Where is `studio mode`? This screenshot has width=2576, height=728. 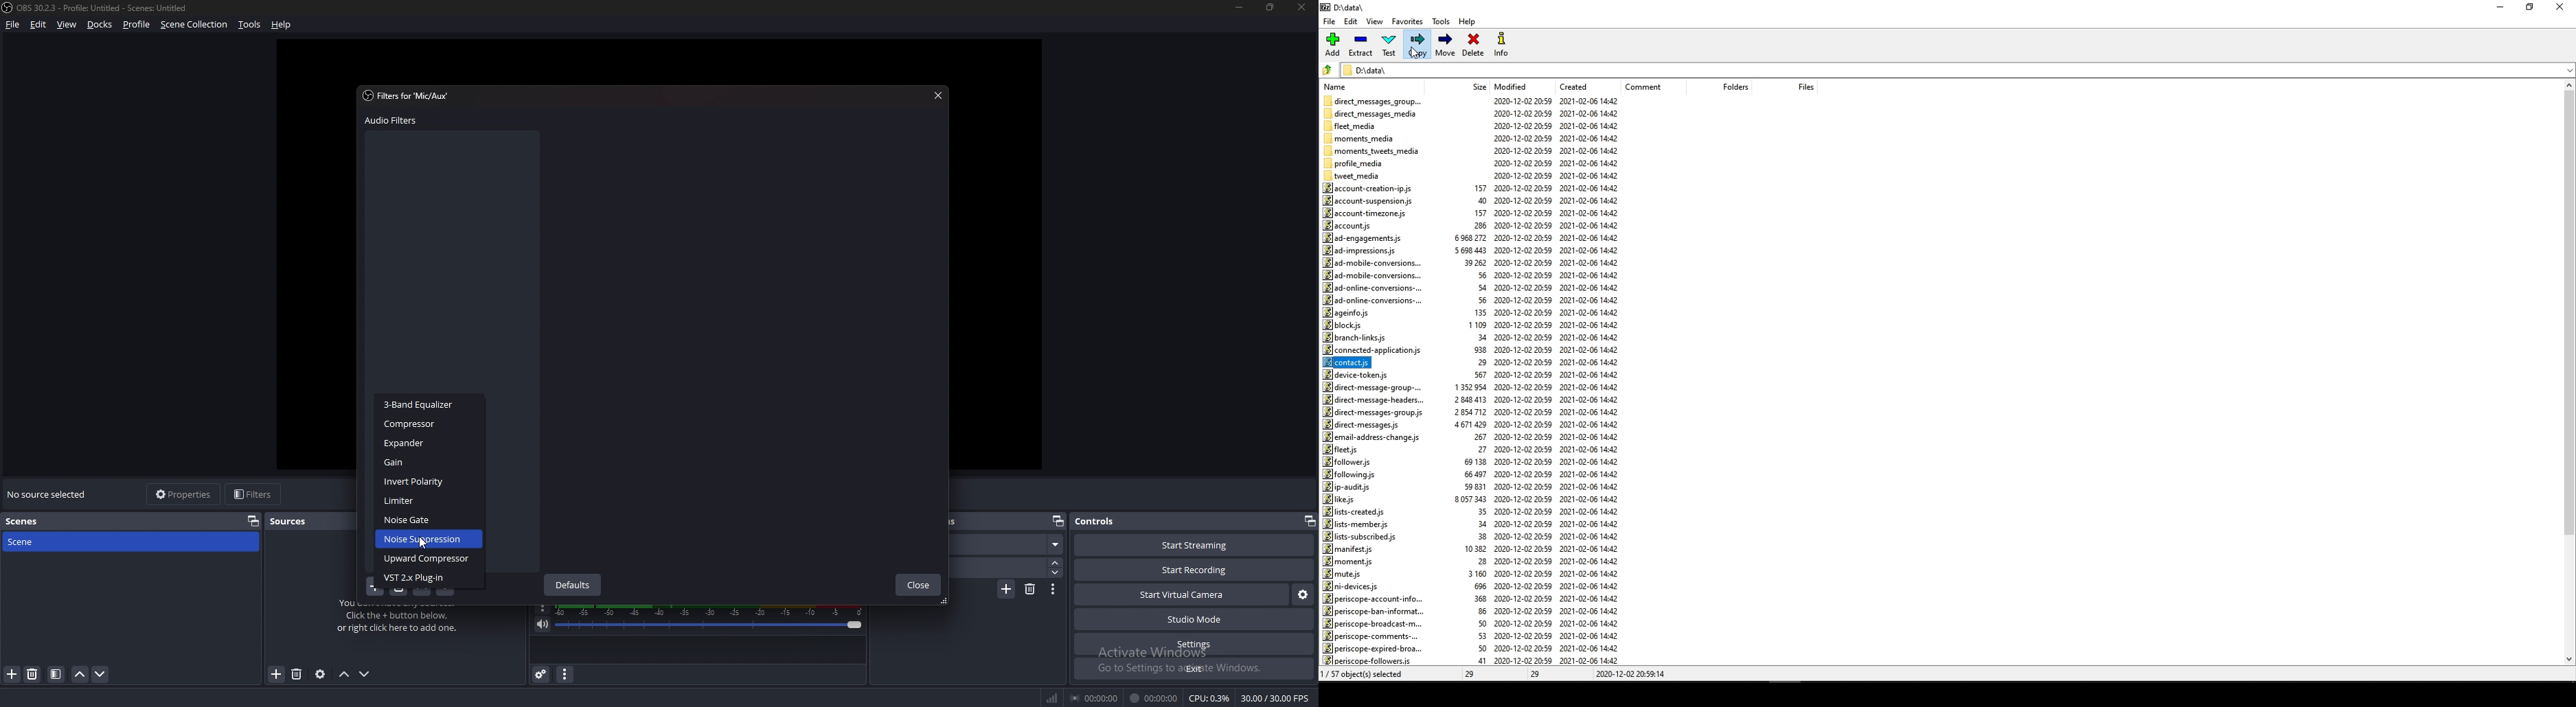
studio mode is located at coordinates (1195, 619).